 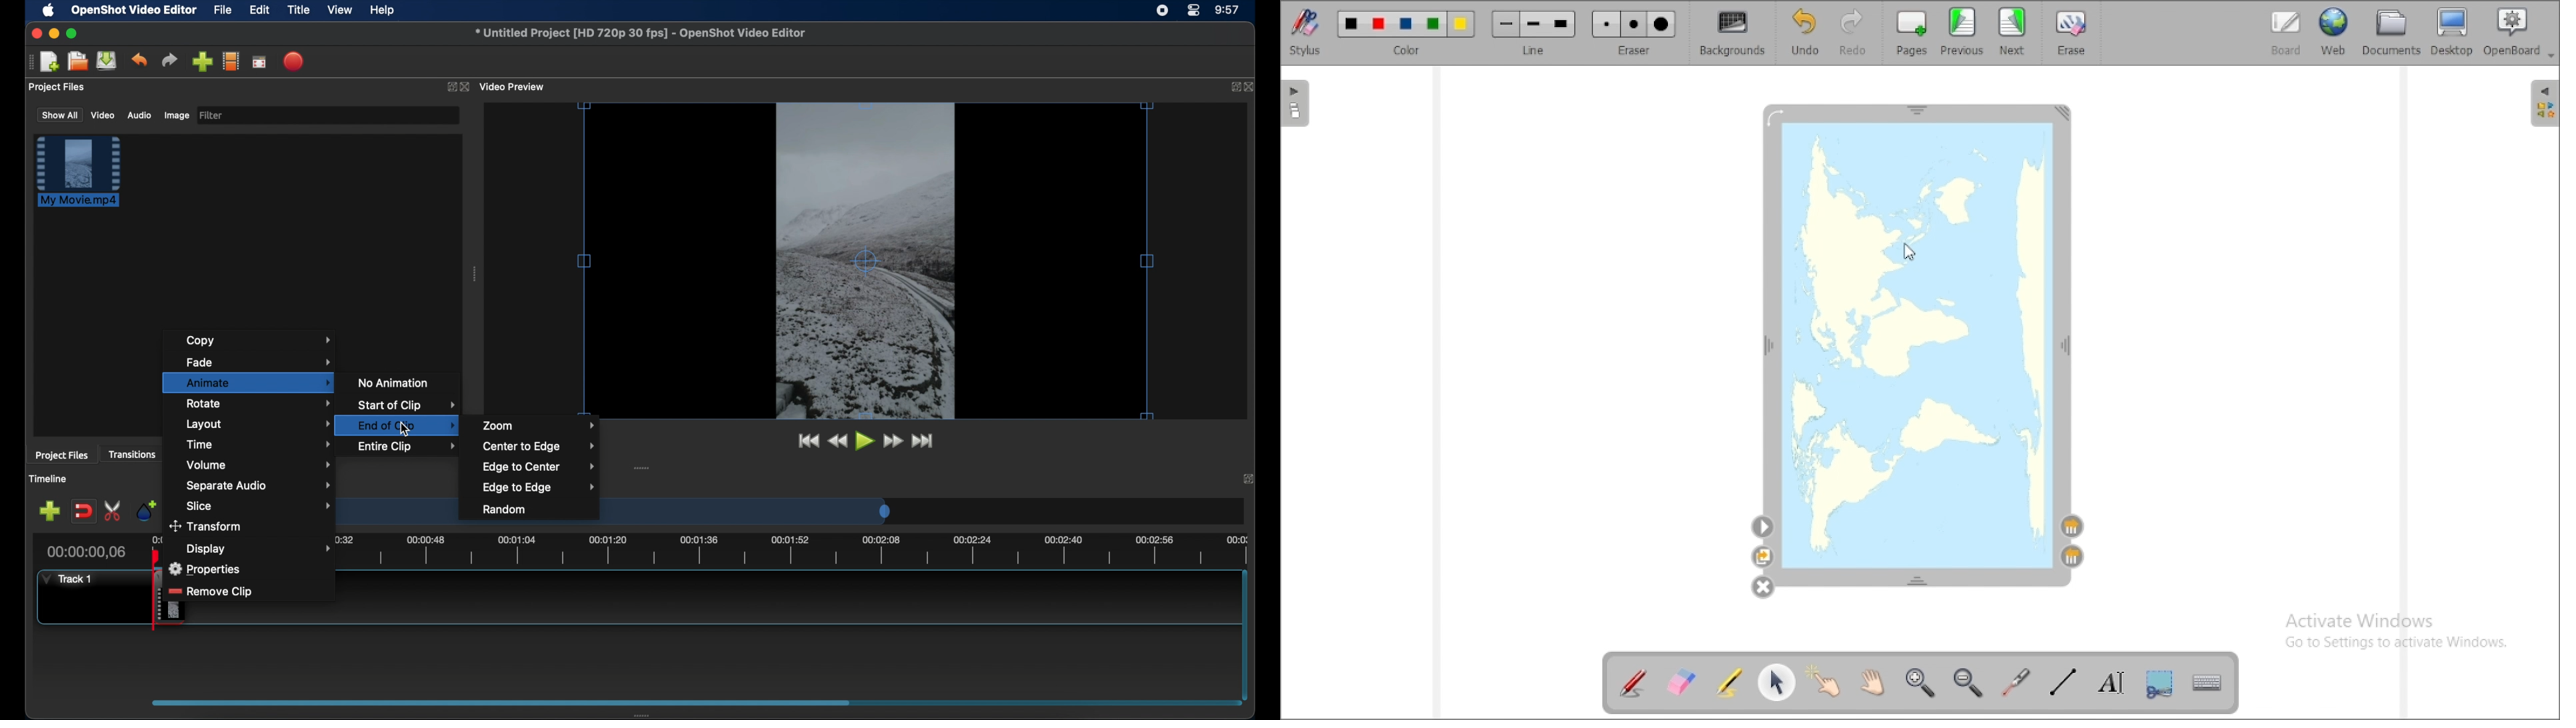 I want to click on zoom out, so click(x=1969, y=682).